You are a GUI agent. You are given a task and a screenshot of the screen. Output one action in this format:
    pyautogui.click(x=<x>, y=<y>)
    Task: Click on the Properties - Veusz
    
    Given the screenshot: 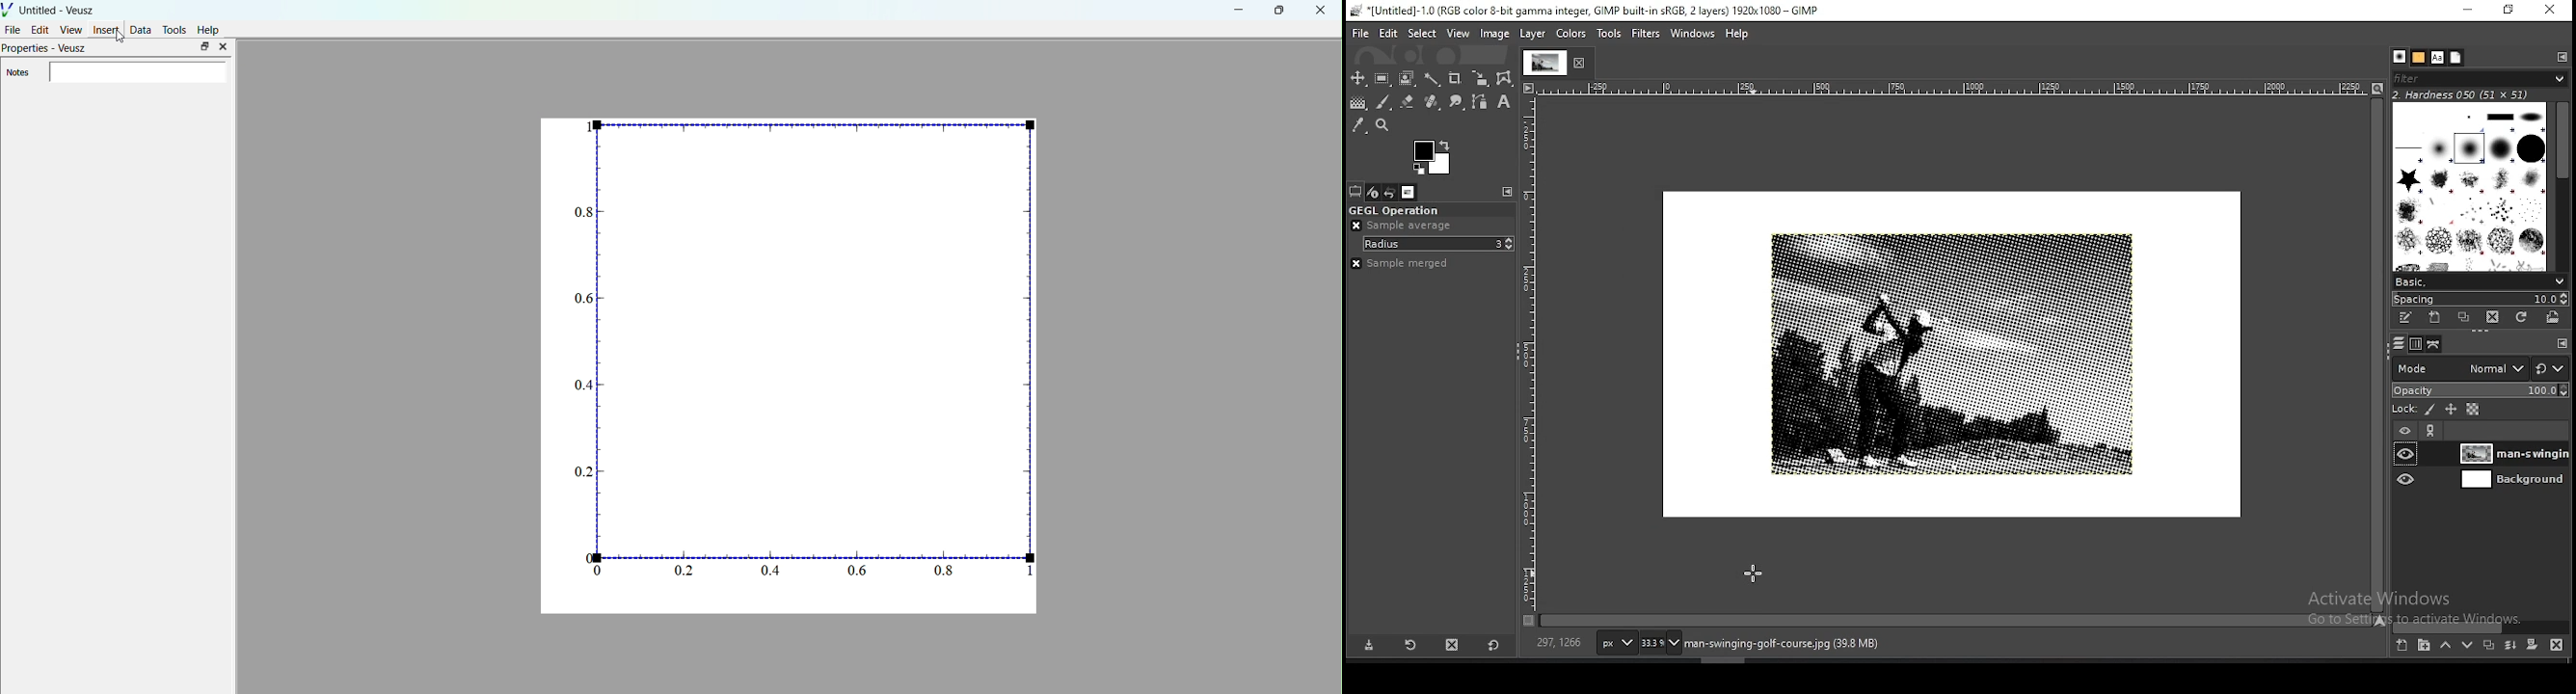 What is the action you would take?
    pyautogui.click(x=46, y=50)
    